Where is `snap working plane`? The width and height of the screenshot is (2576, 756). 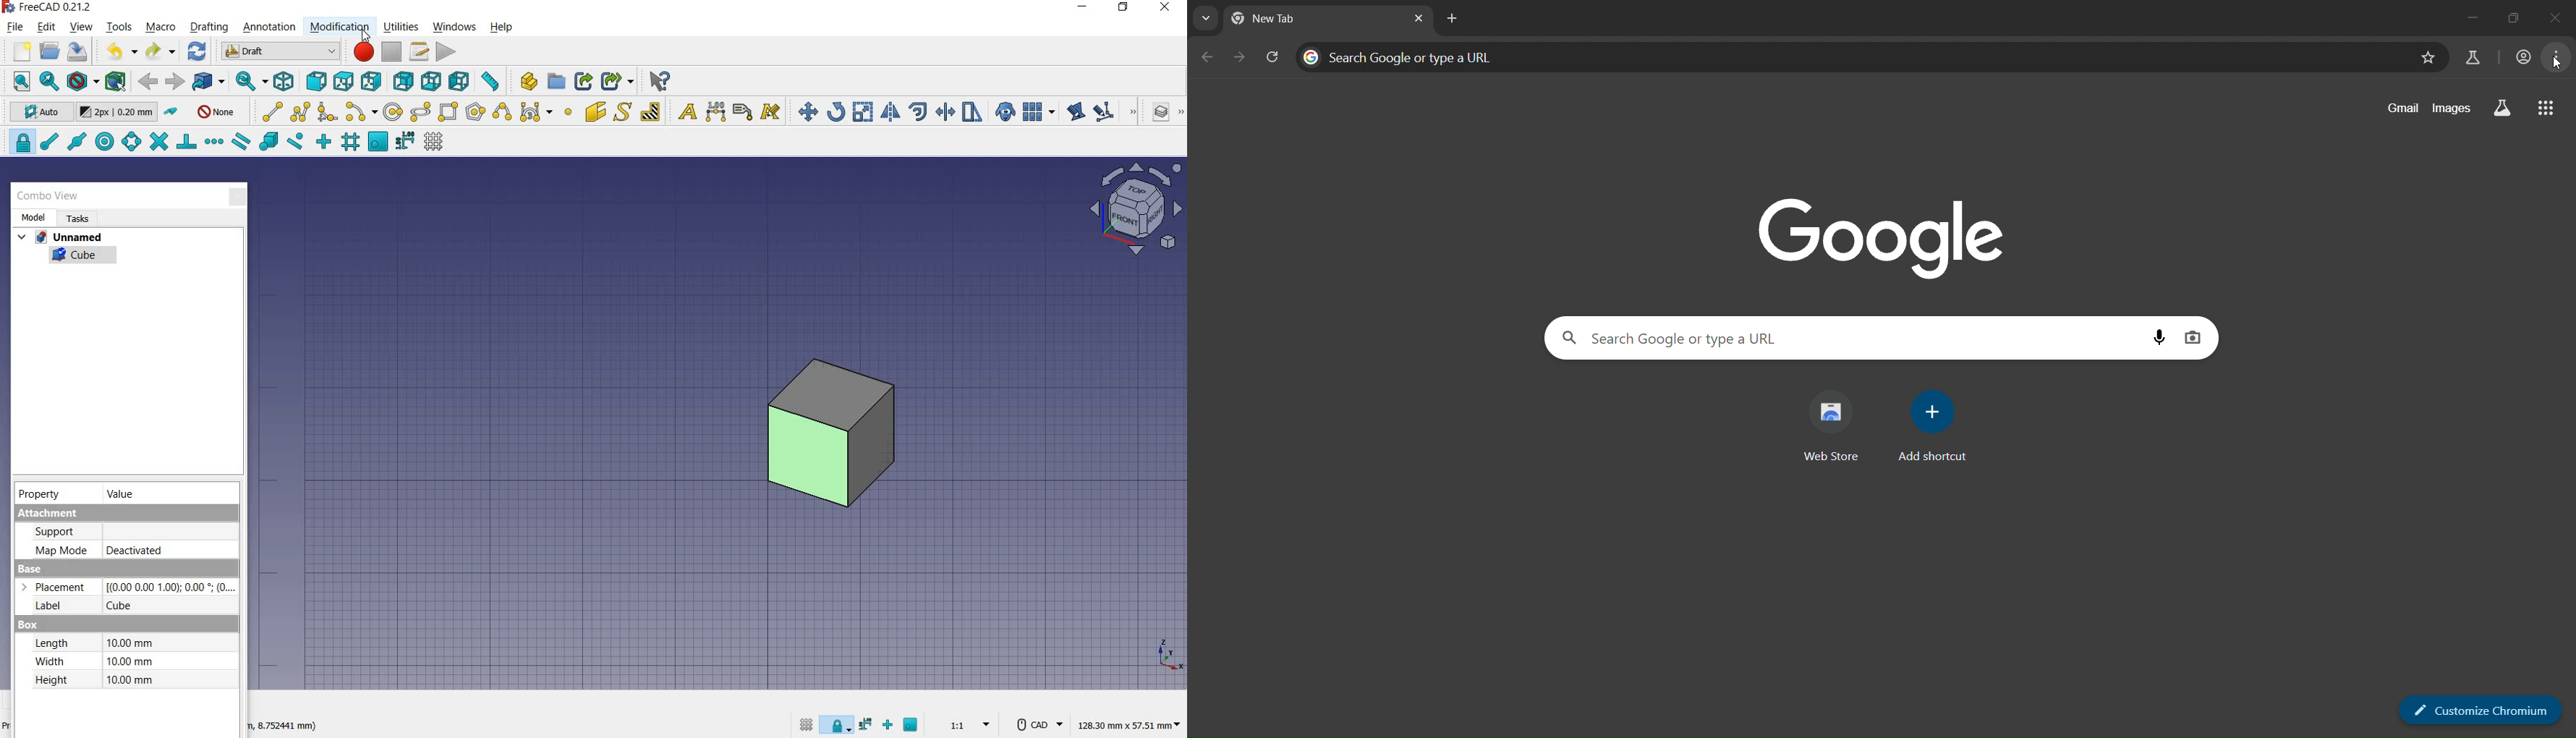 snap working plane is located at coordinates (912, 725).